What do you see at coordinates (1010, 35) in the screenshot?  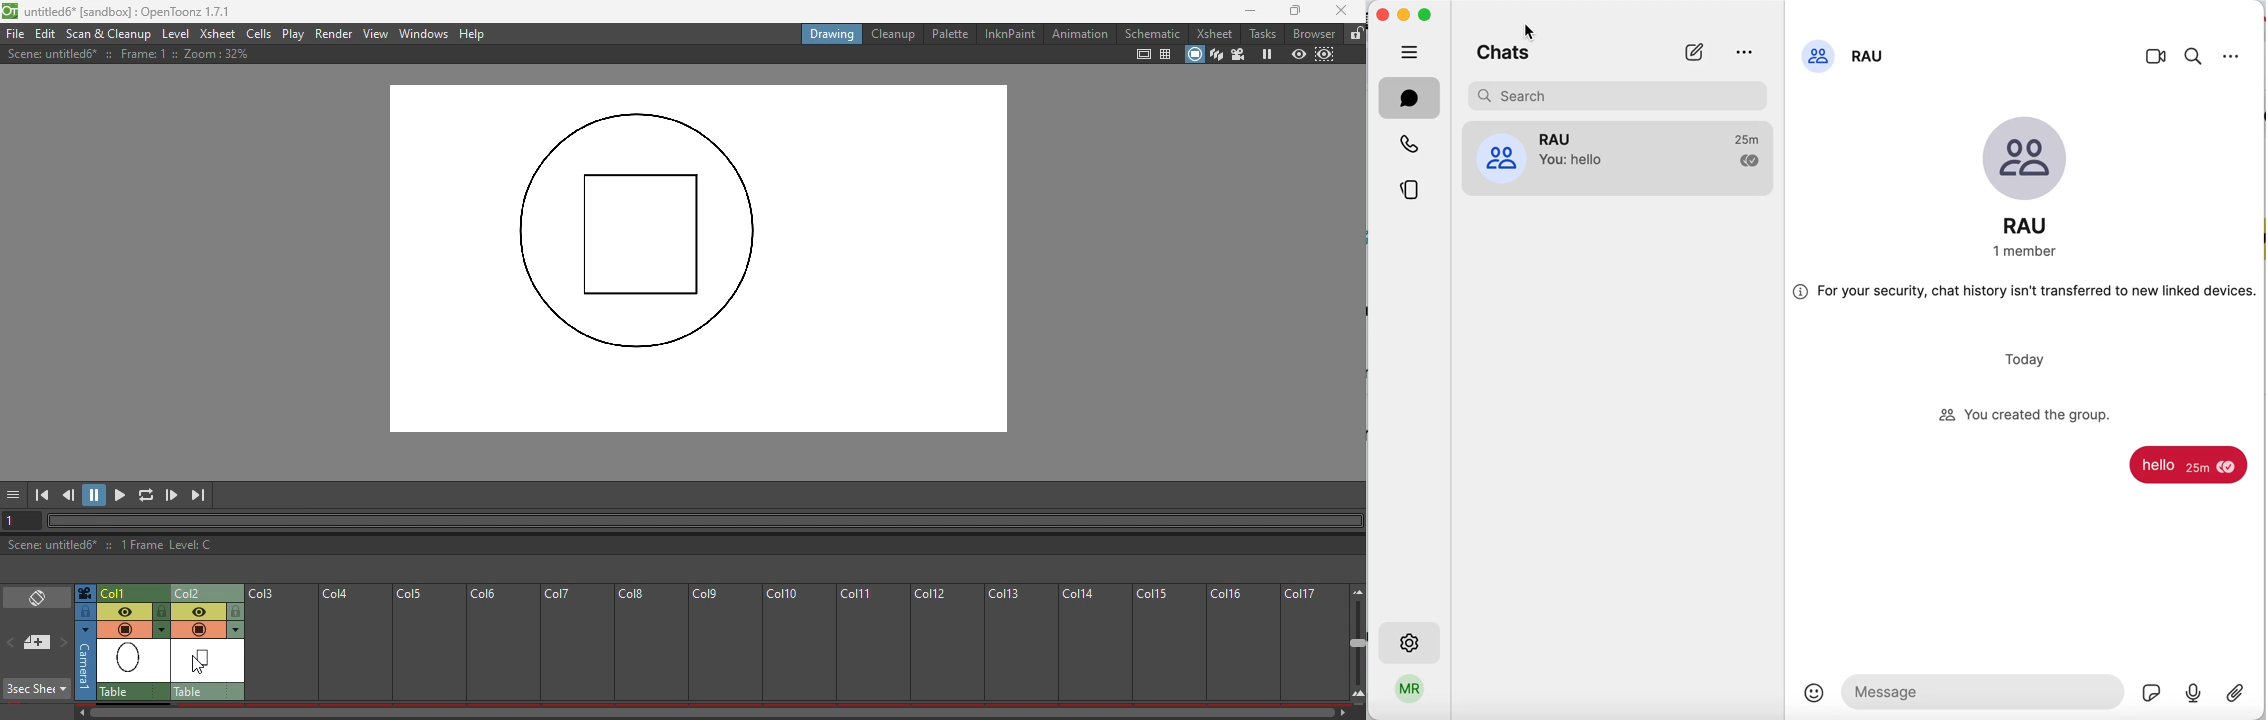 I see `InknPaint` at bounding box center [1010, 35].